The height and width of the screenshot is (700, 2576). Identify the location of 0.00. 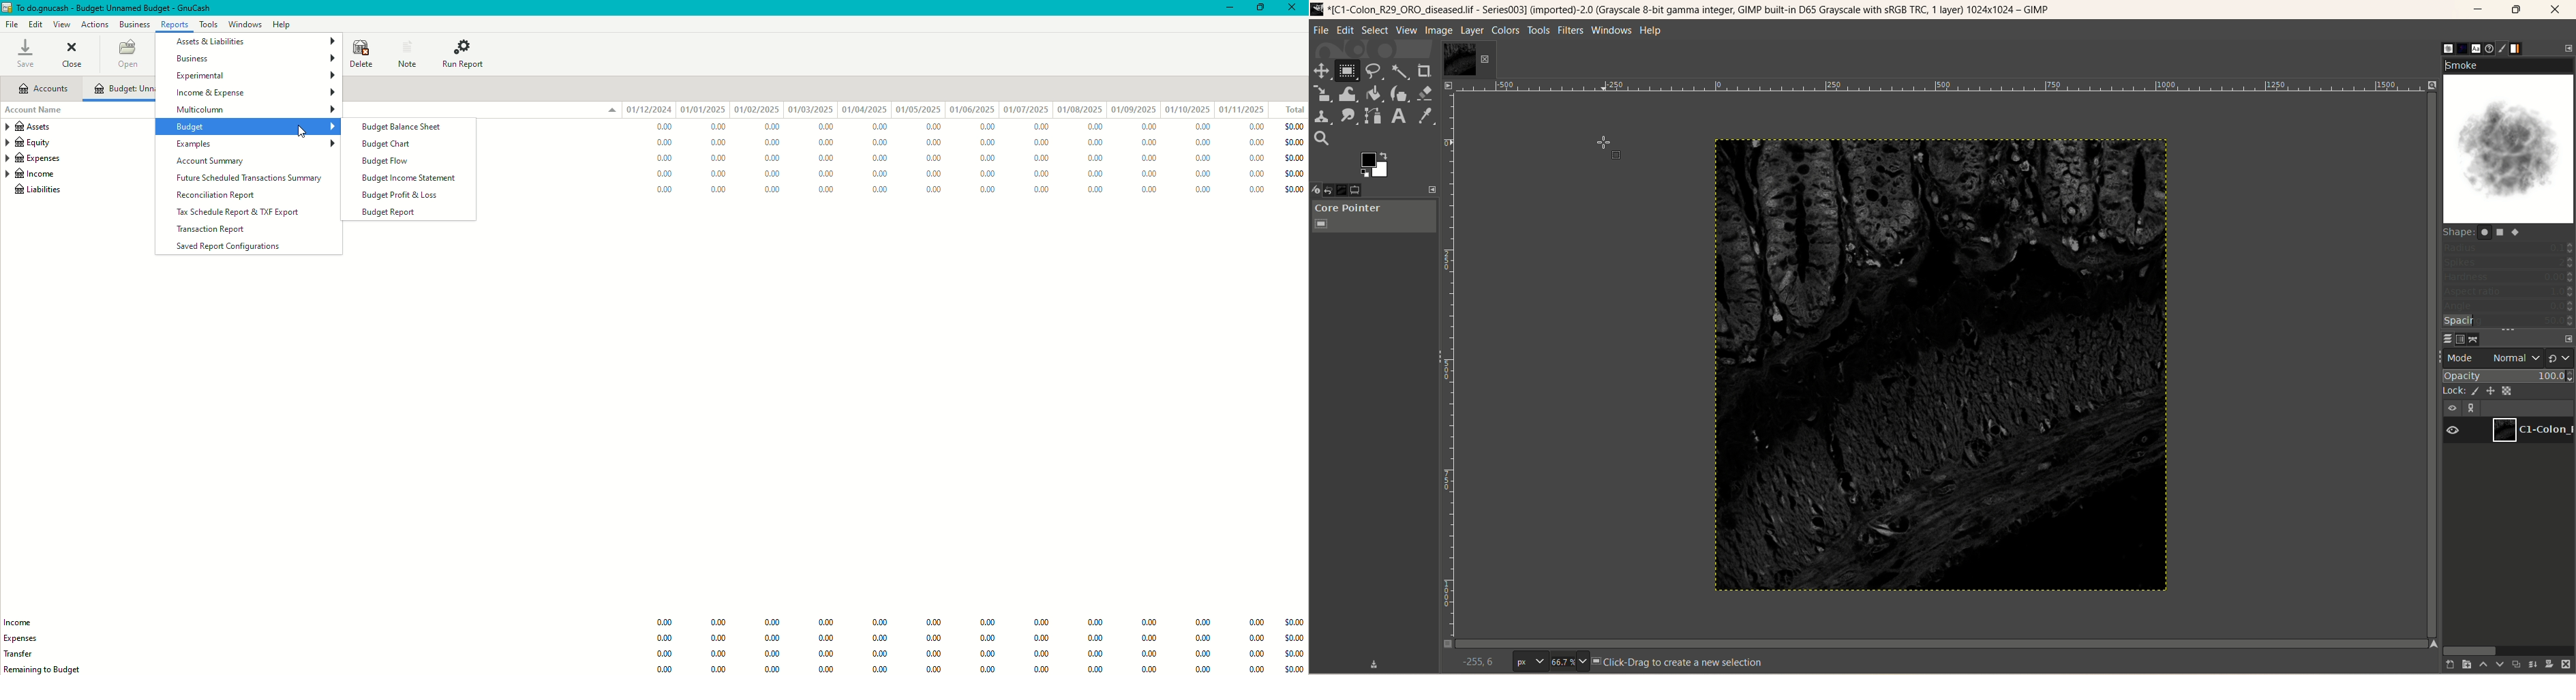
(1147, 656).